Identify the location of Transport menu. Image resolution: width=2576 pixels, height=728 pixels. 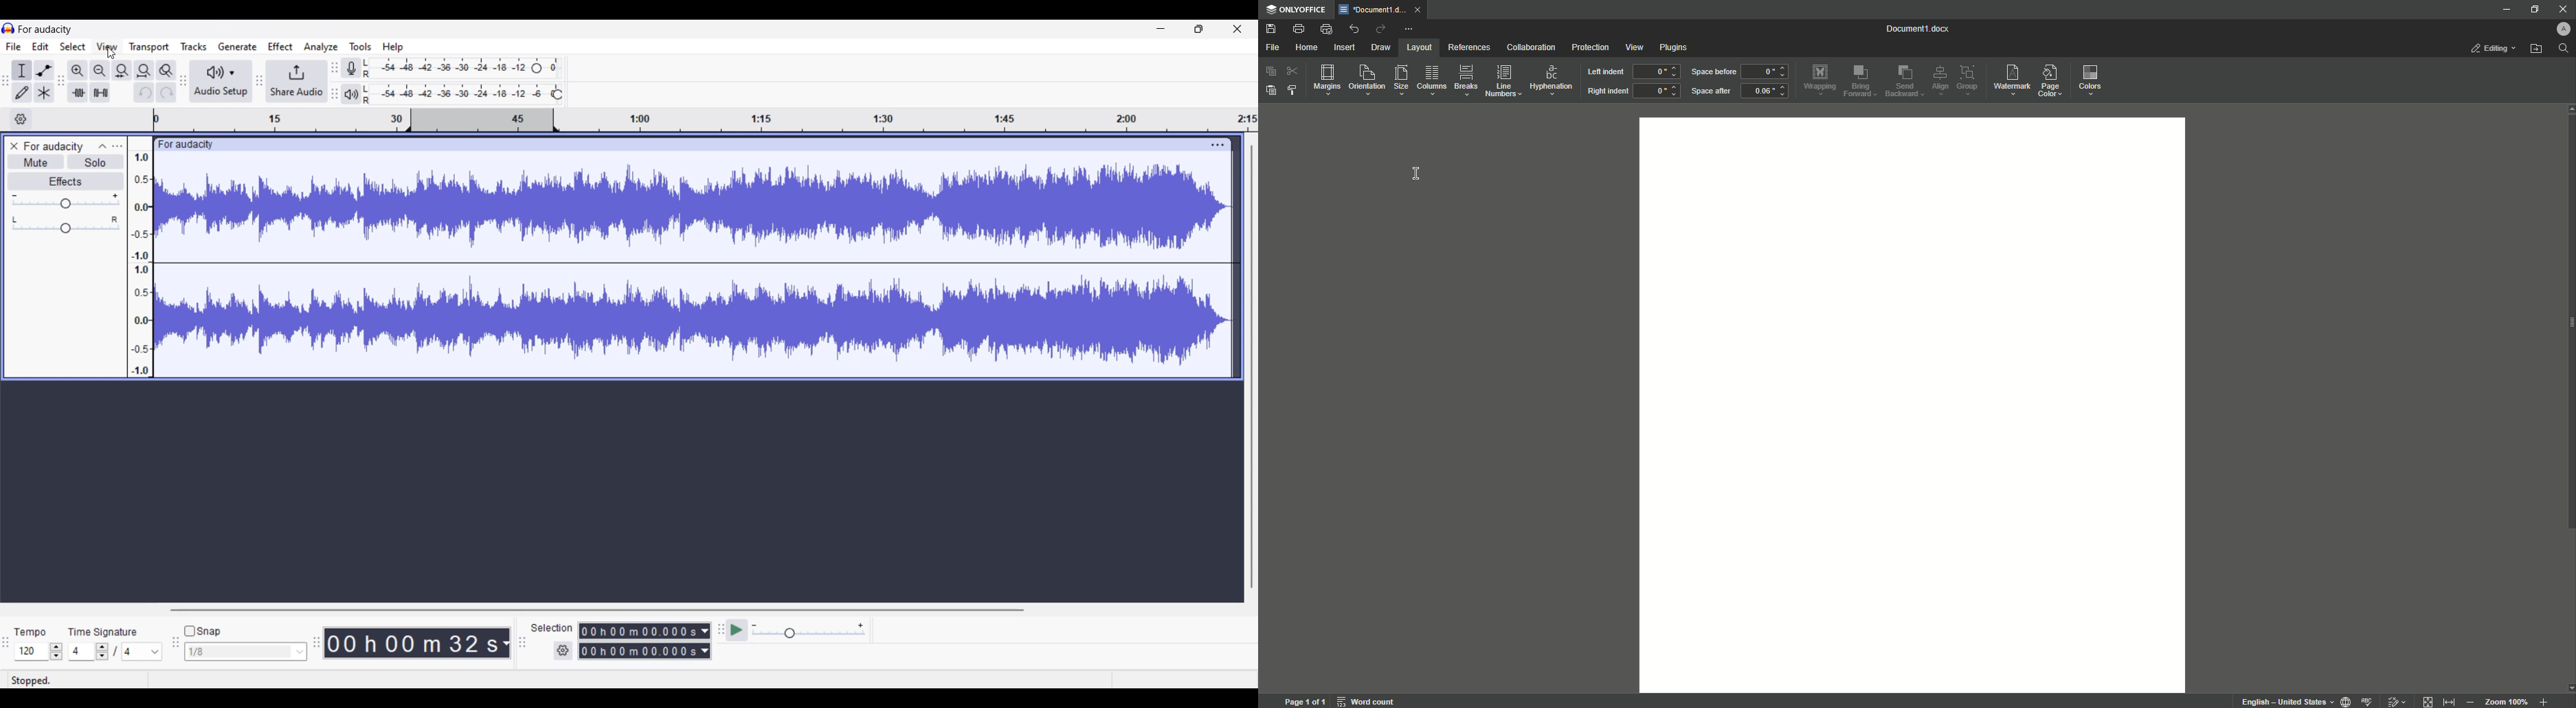
(149, 47).